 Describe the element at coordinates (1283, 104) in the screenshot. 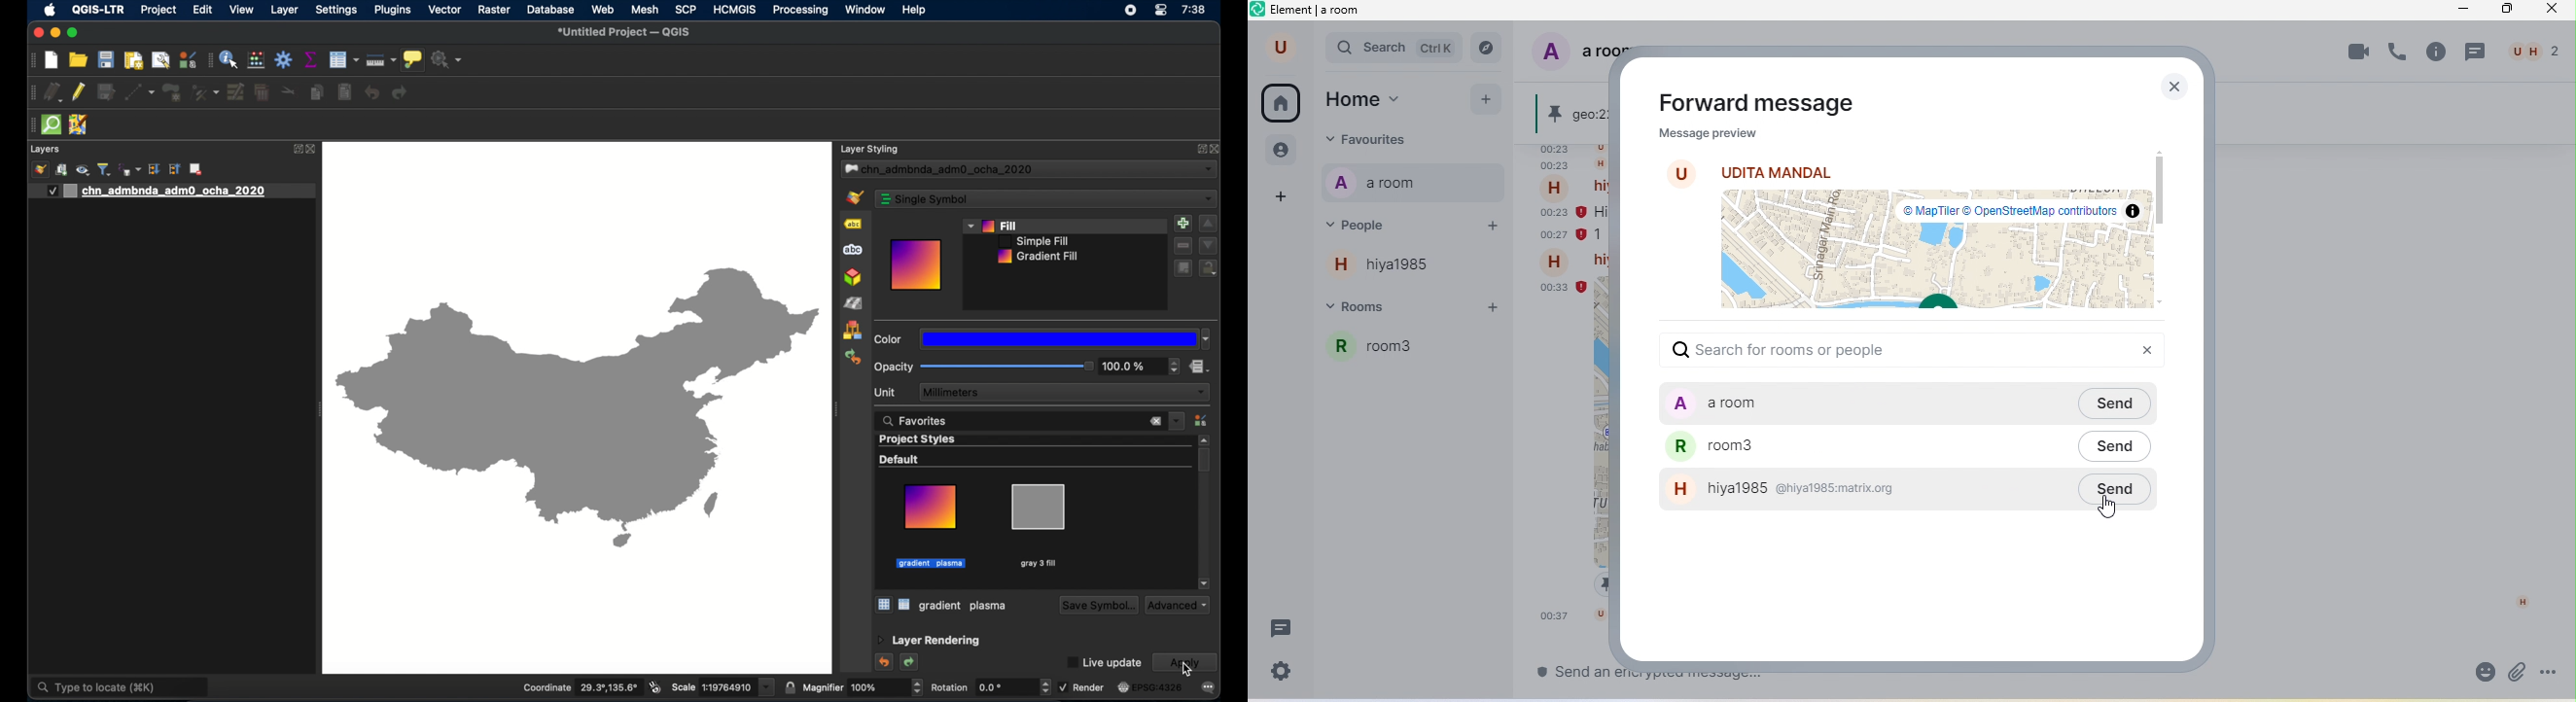

I see `home` at that location.